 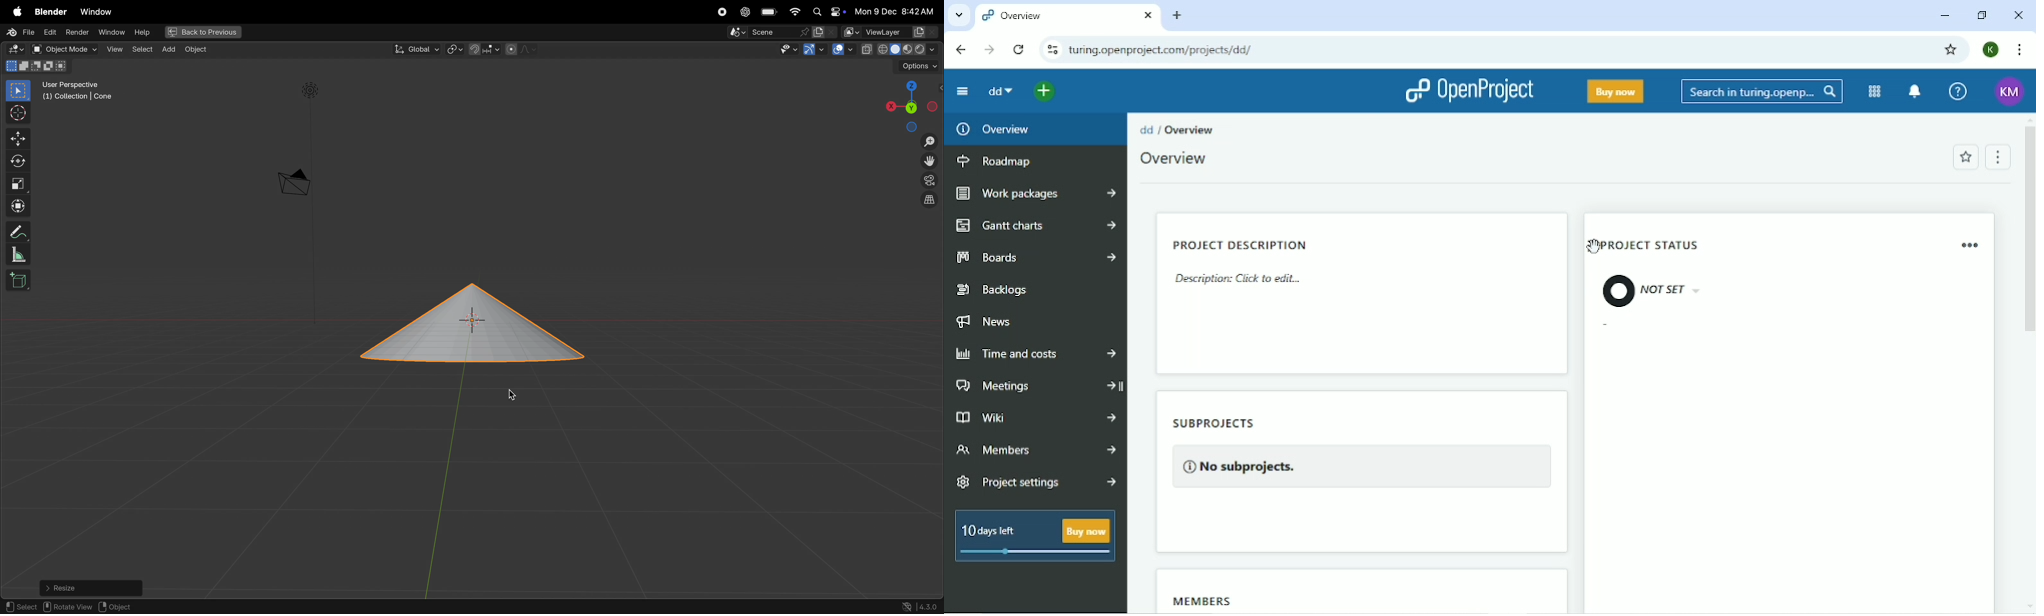 I want to click on Remove widget, so click(x=1972, y=245).